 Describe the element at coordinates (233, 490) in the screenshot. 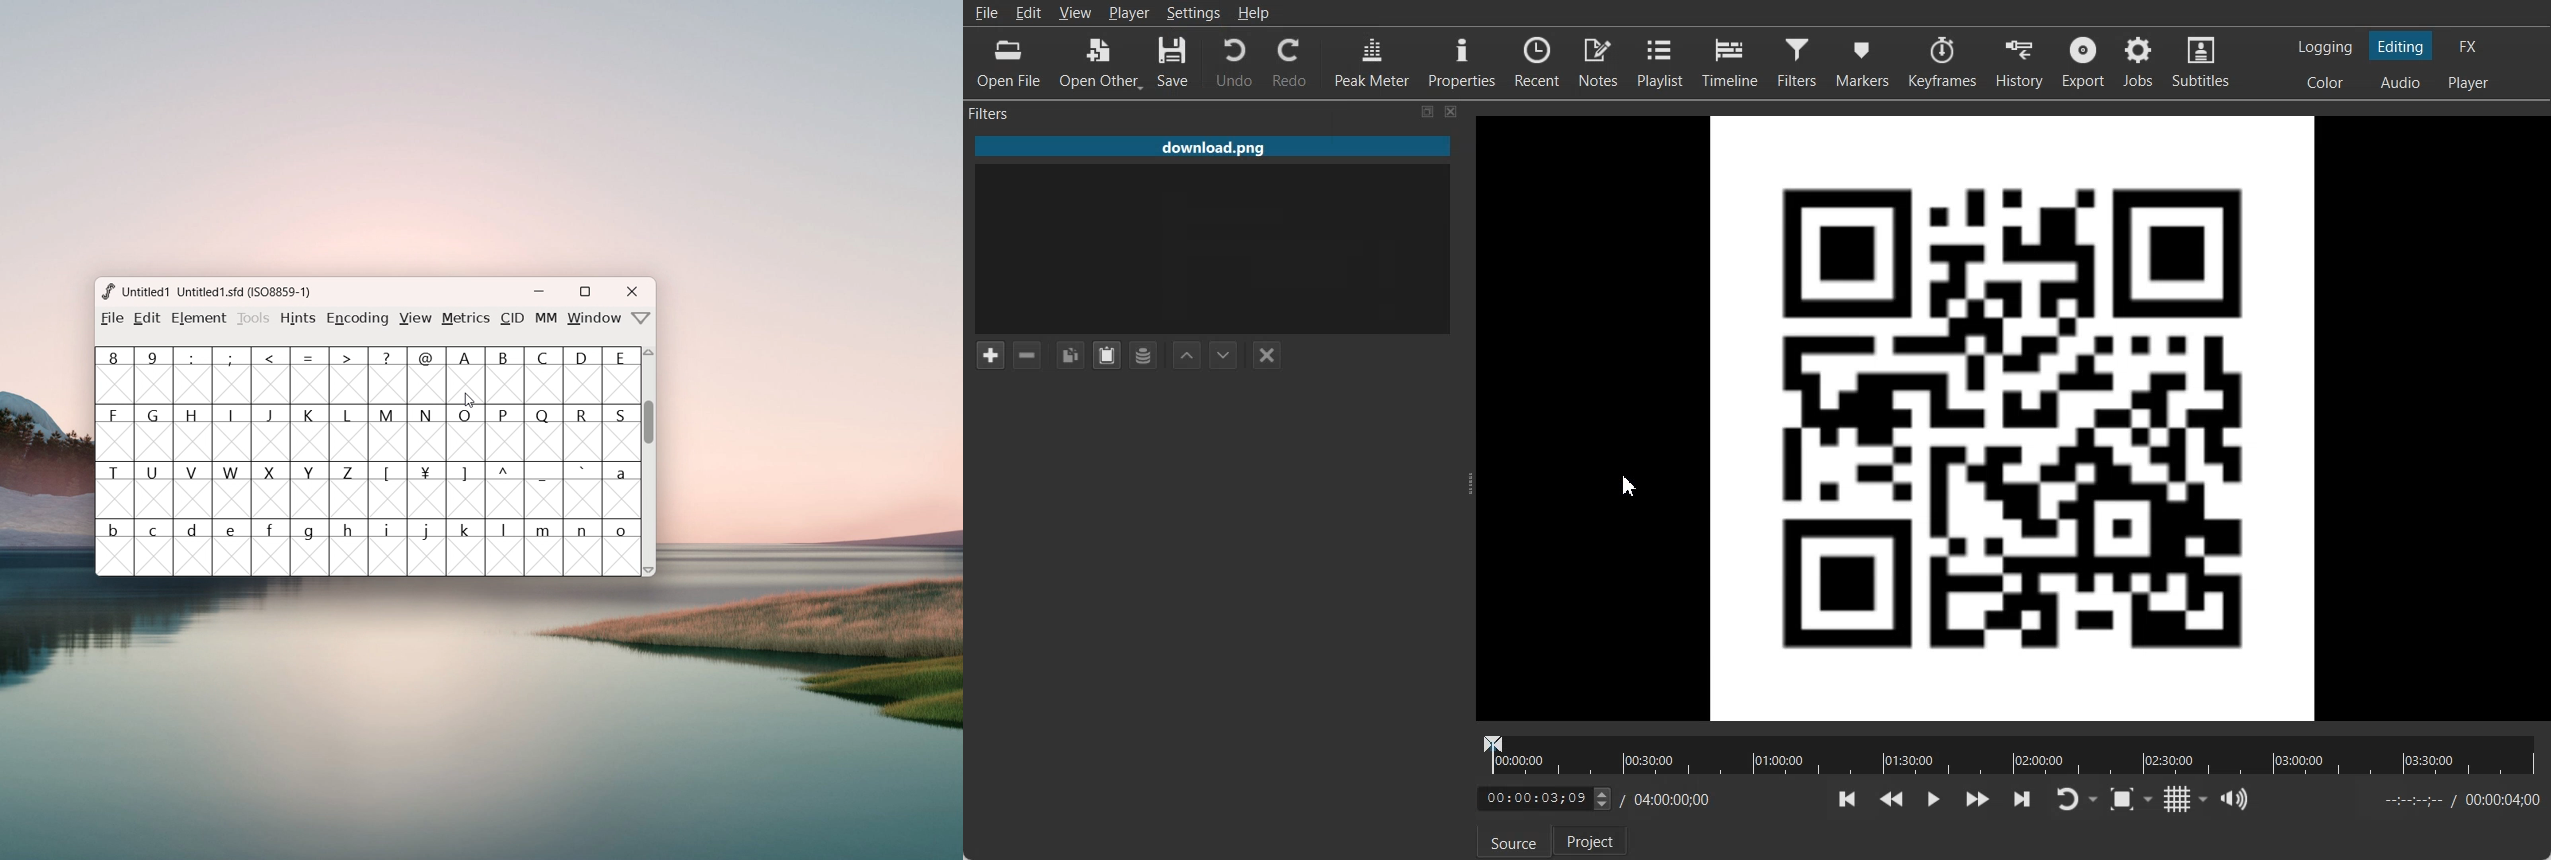

I see `W` at that location.